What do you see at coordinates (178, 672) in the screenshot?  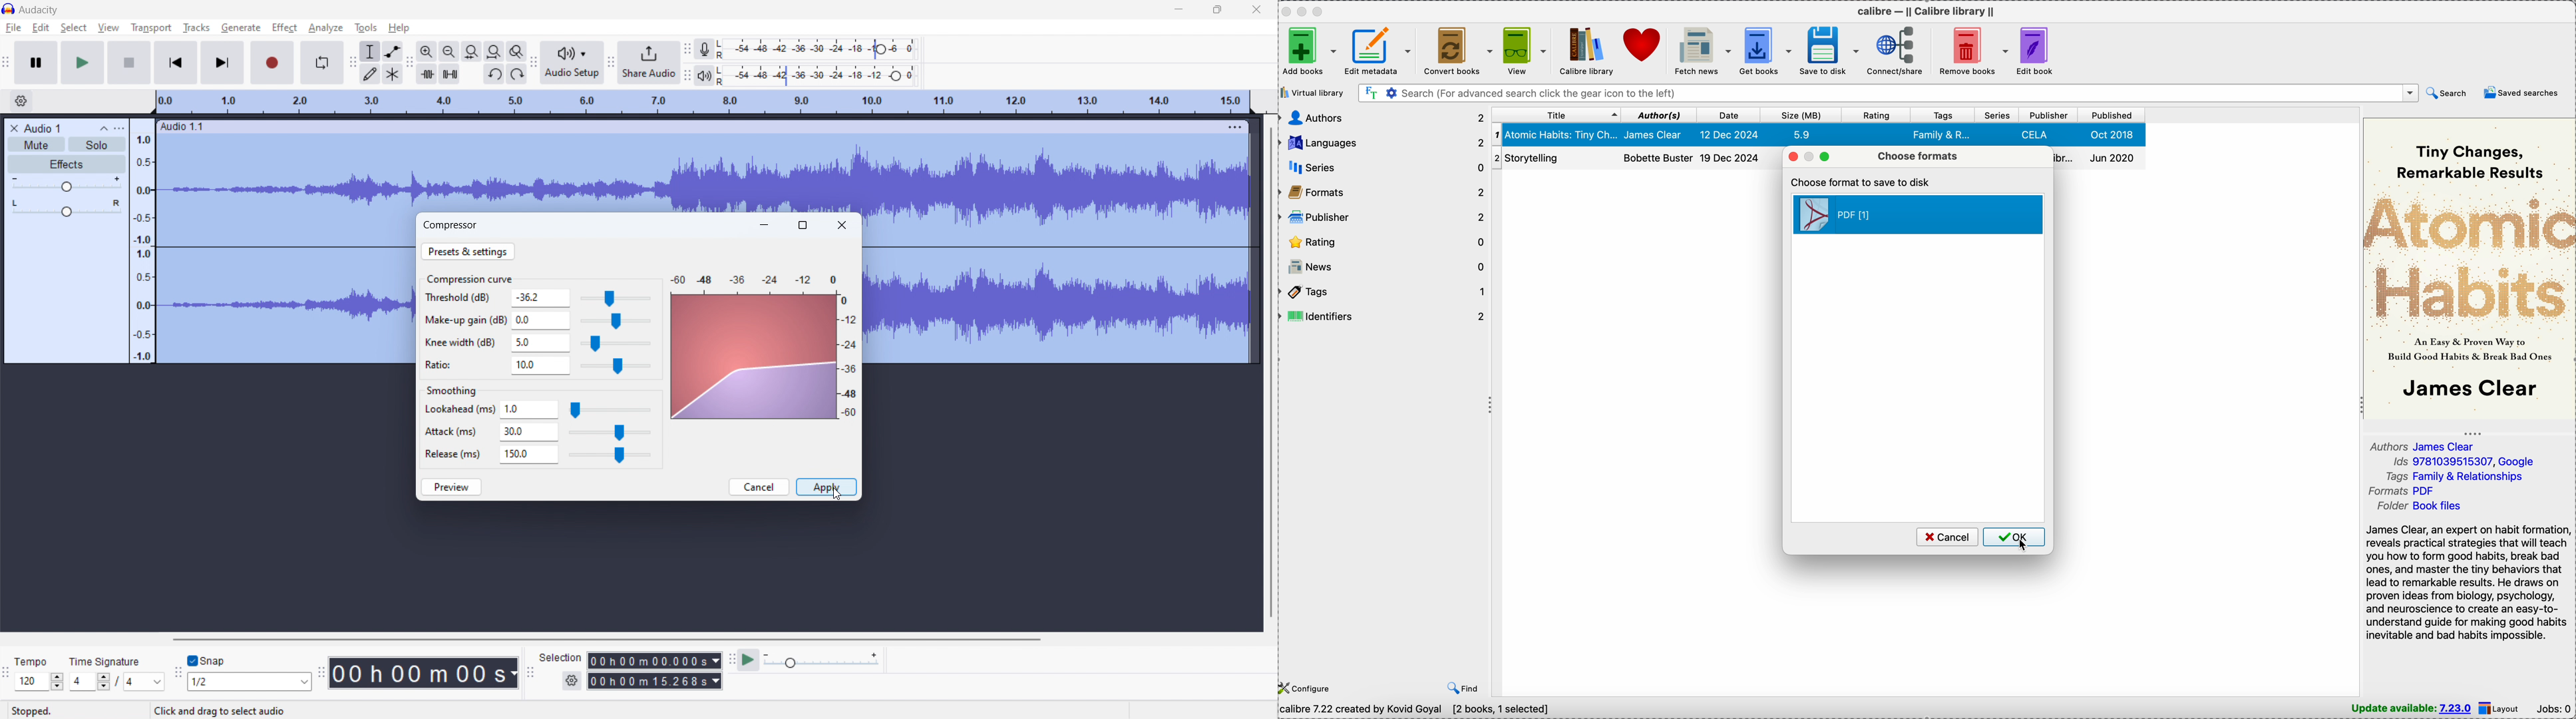 I see `snapping toolbar` at bounding box center [178, 672].